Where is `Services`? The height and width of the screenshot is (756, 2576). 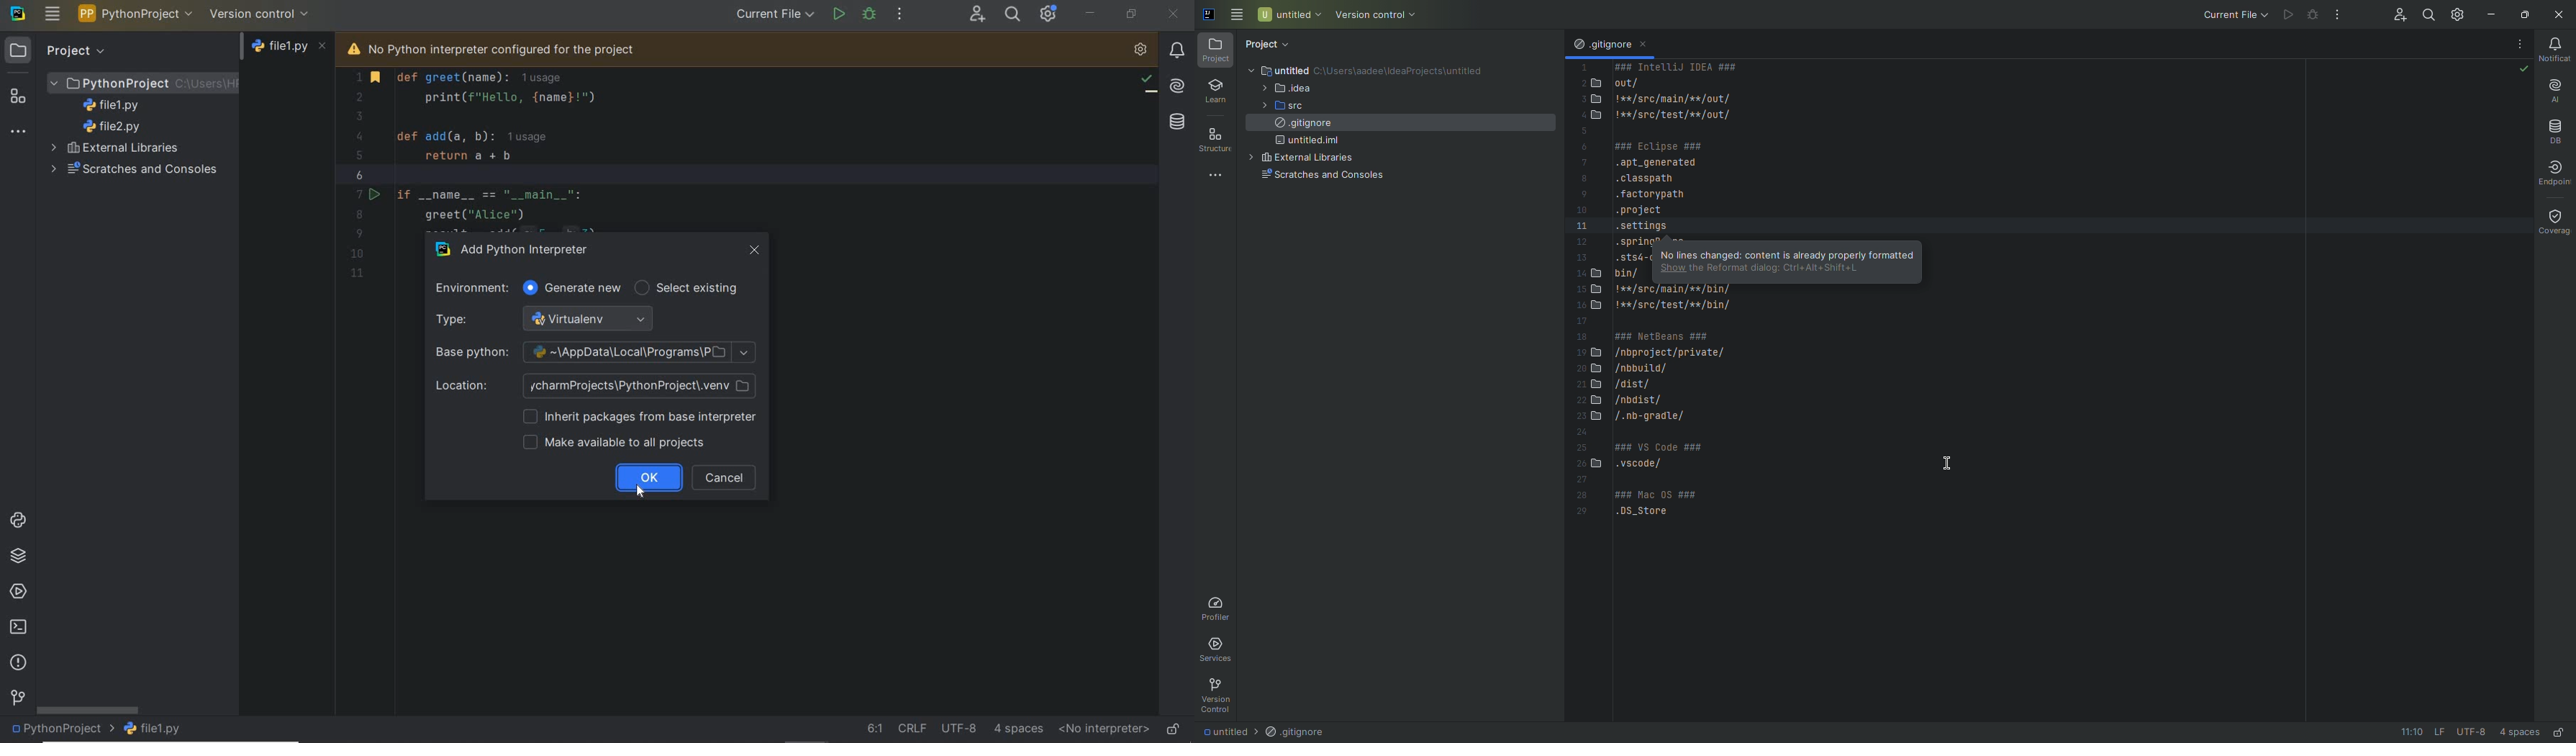
Services is located at coordinates (1221, 649).